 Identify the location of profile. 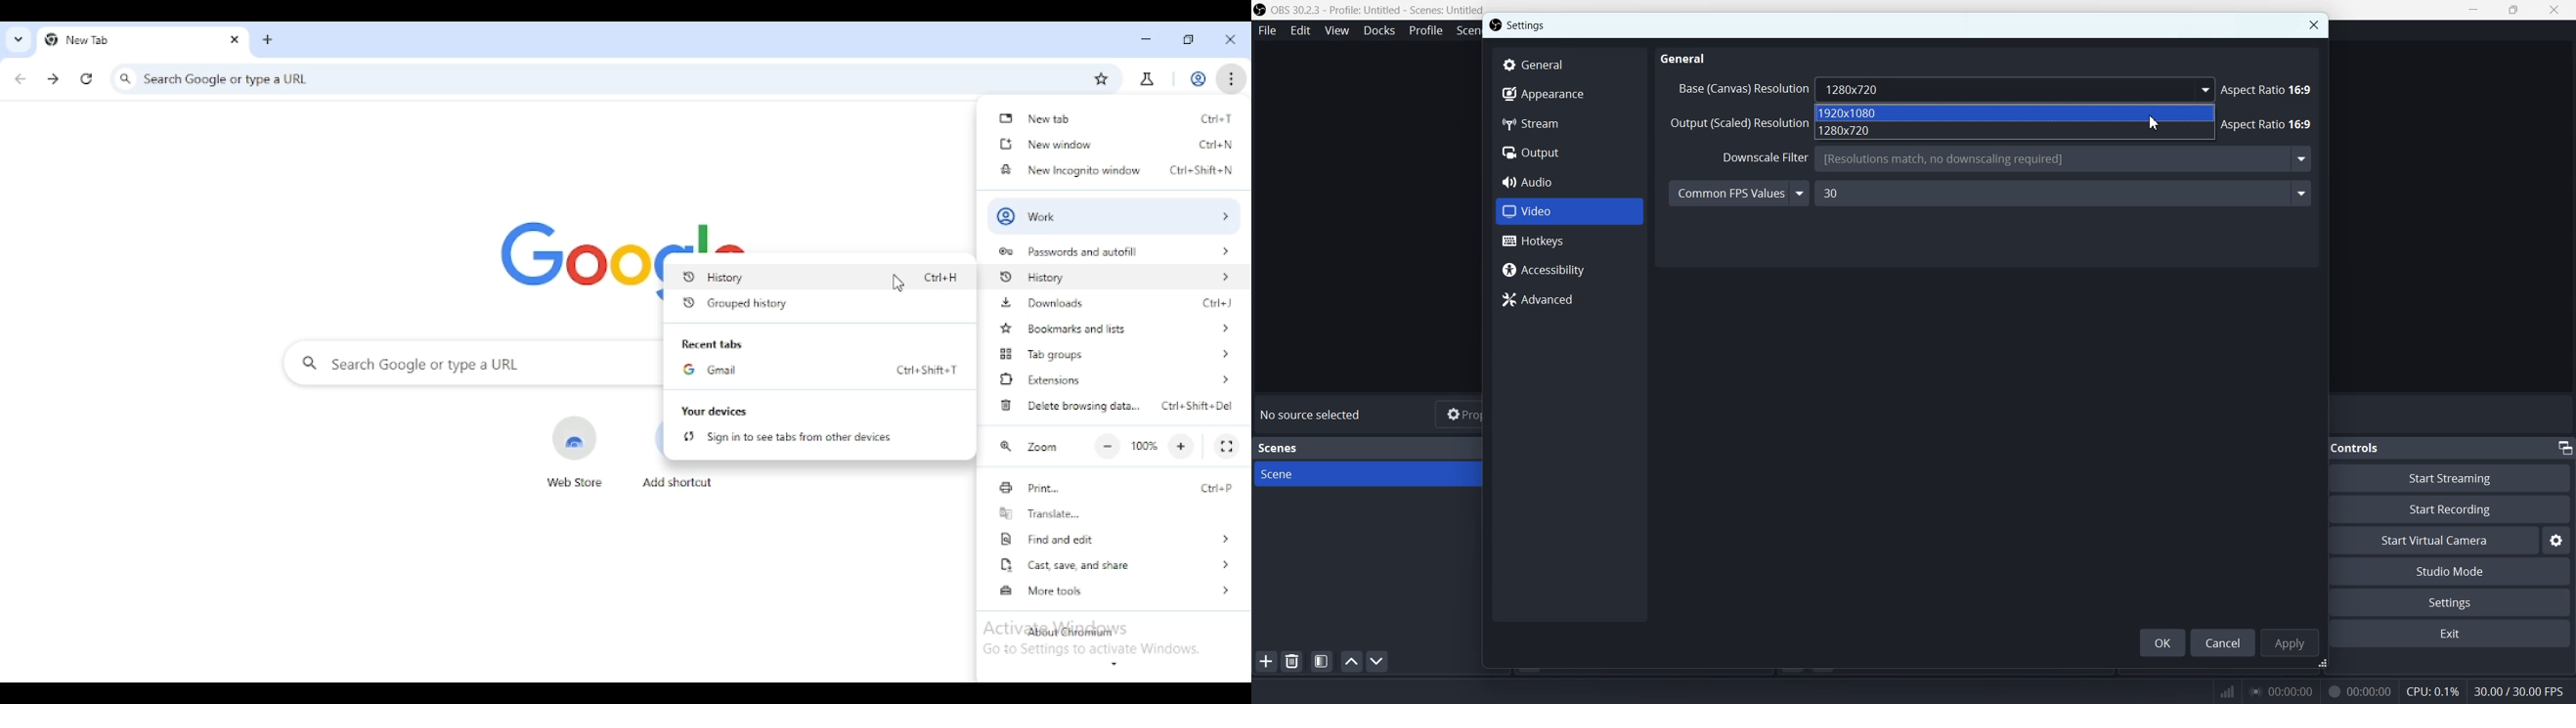
(1114, 216).